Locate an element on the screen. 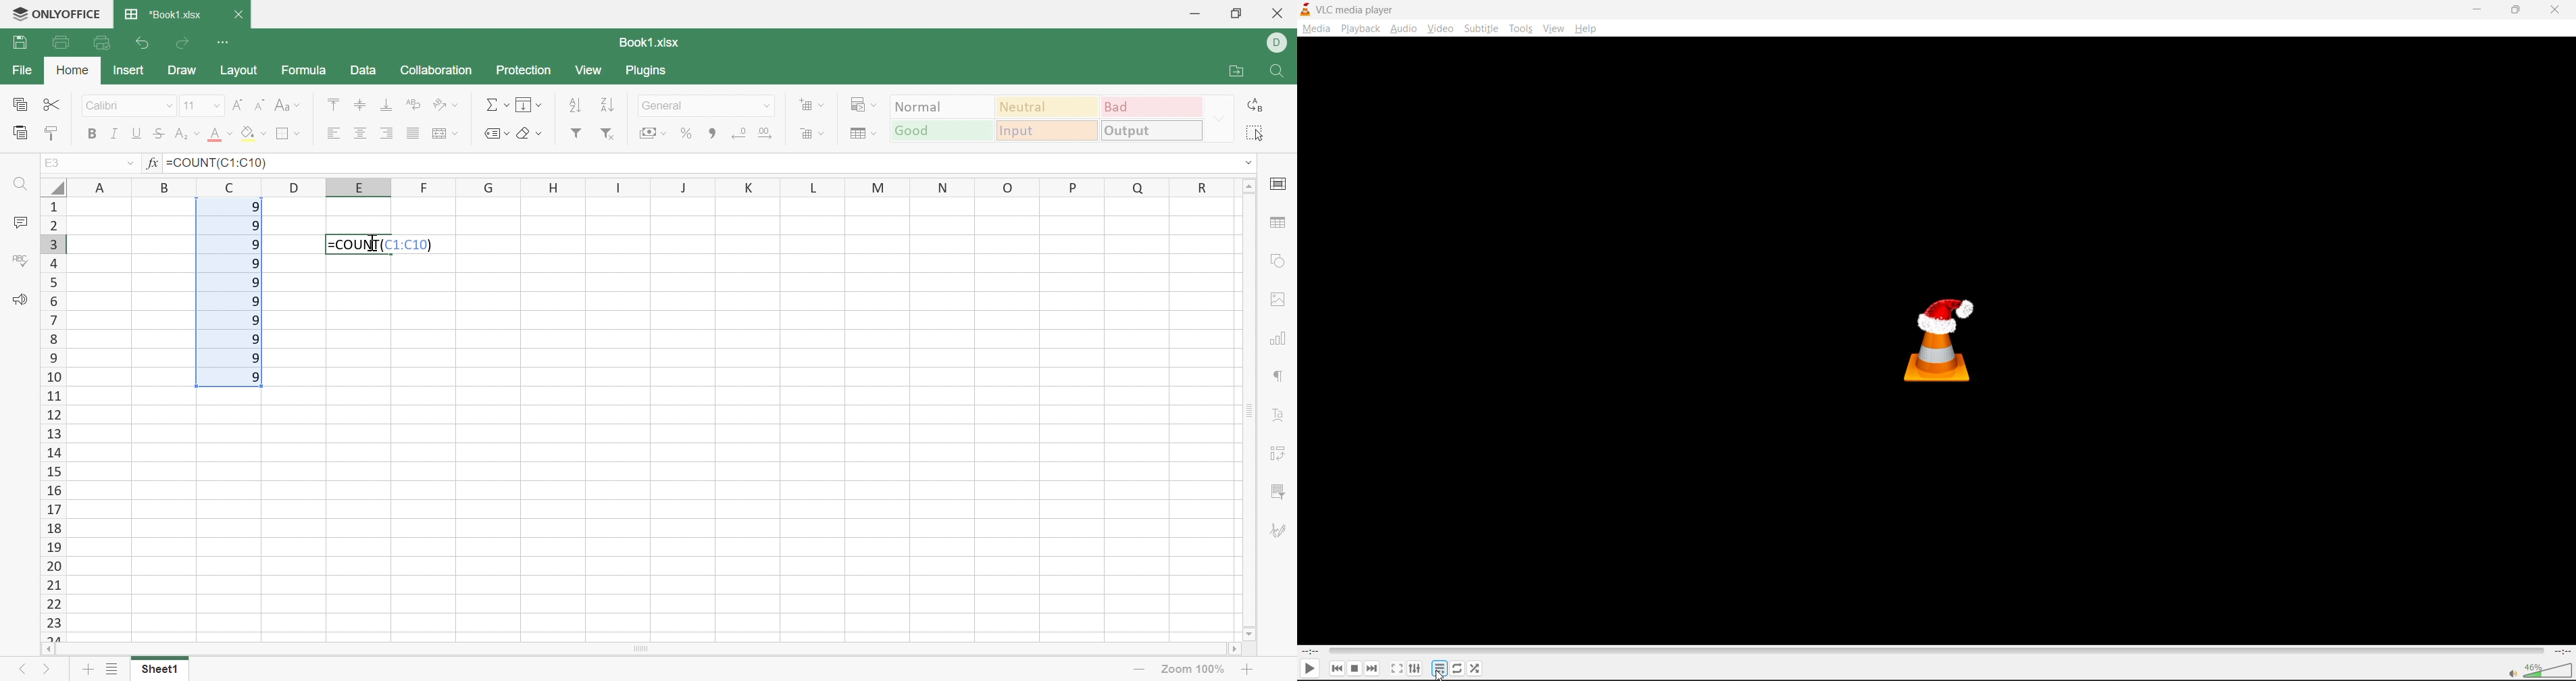 Image resolution: width=2576 pixels, height=700 pixels. *Book1.xlsx is located at coordinates (160, 15).